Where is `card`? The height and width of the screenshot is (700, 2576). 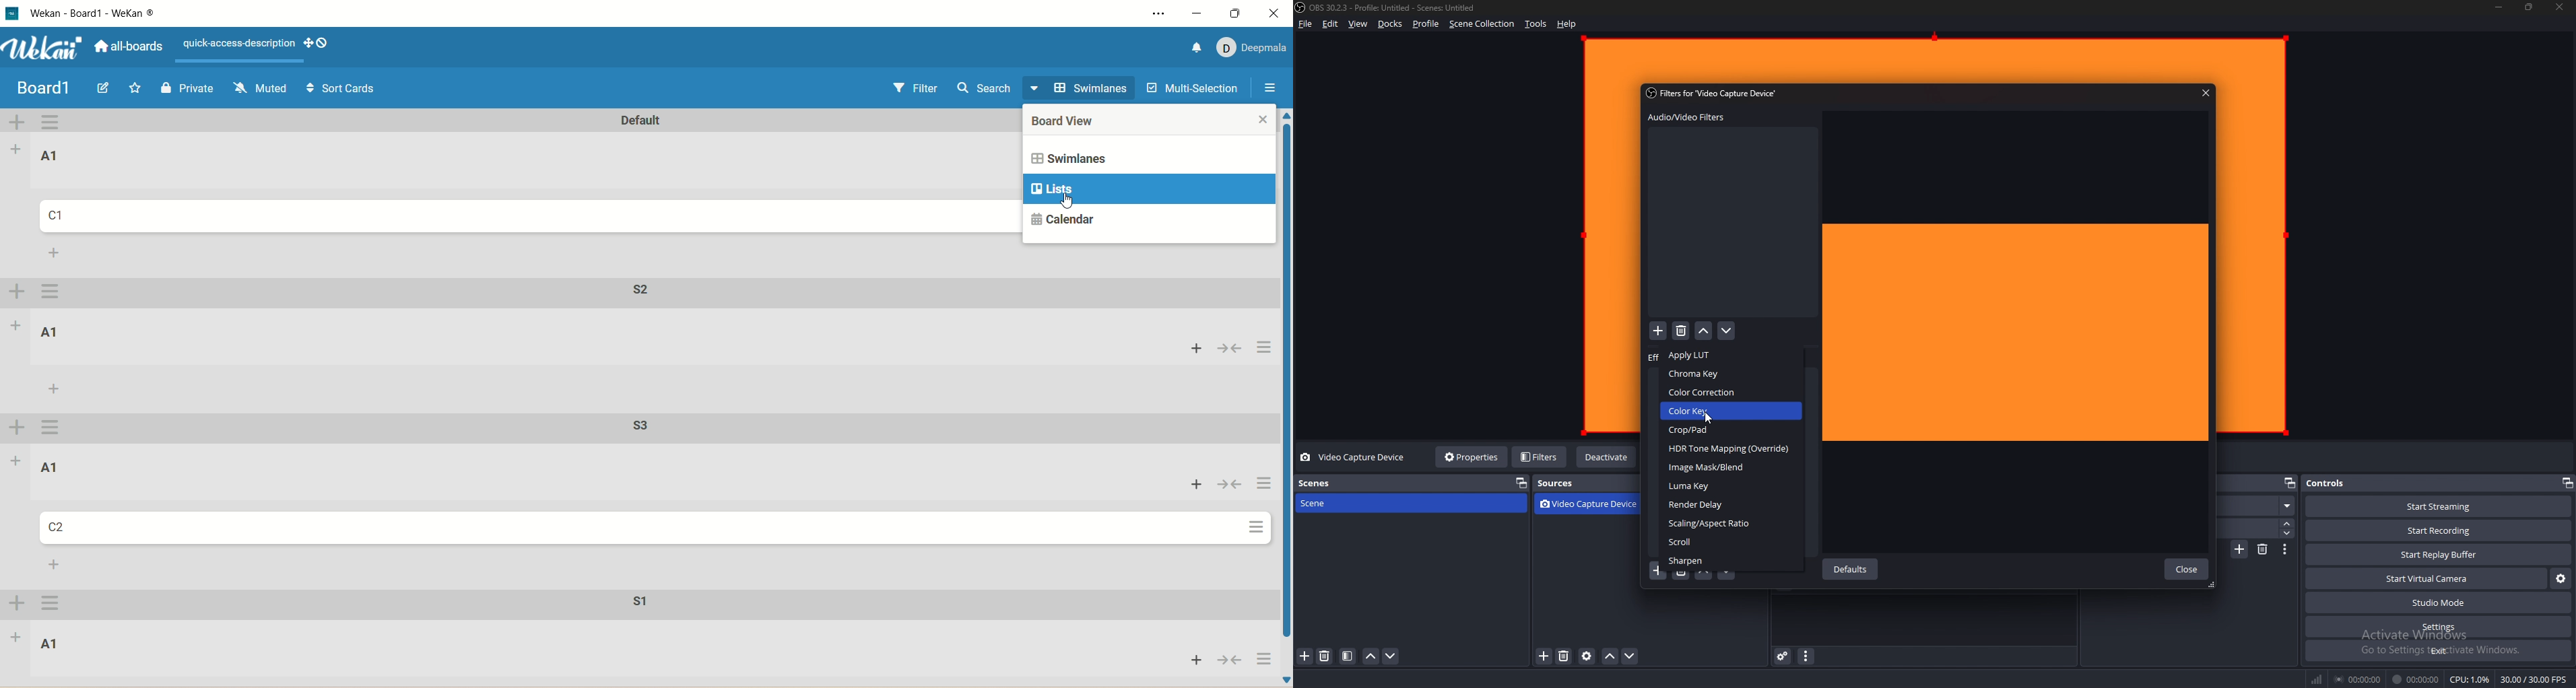
card is located at coordinates (51, 644).